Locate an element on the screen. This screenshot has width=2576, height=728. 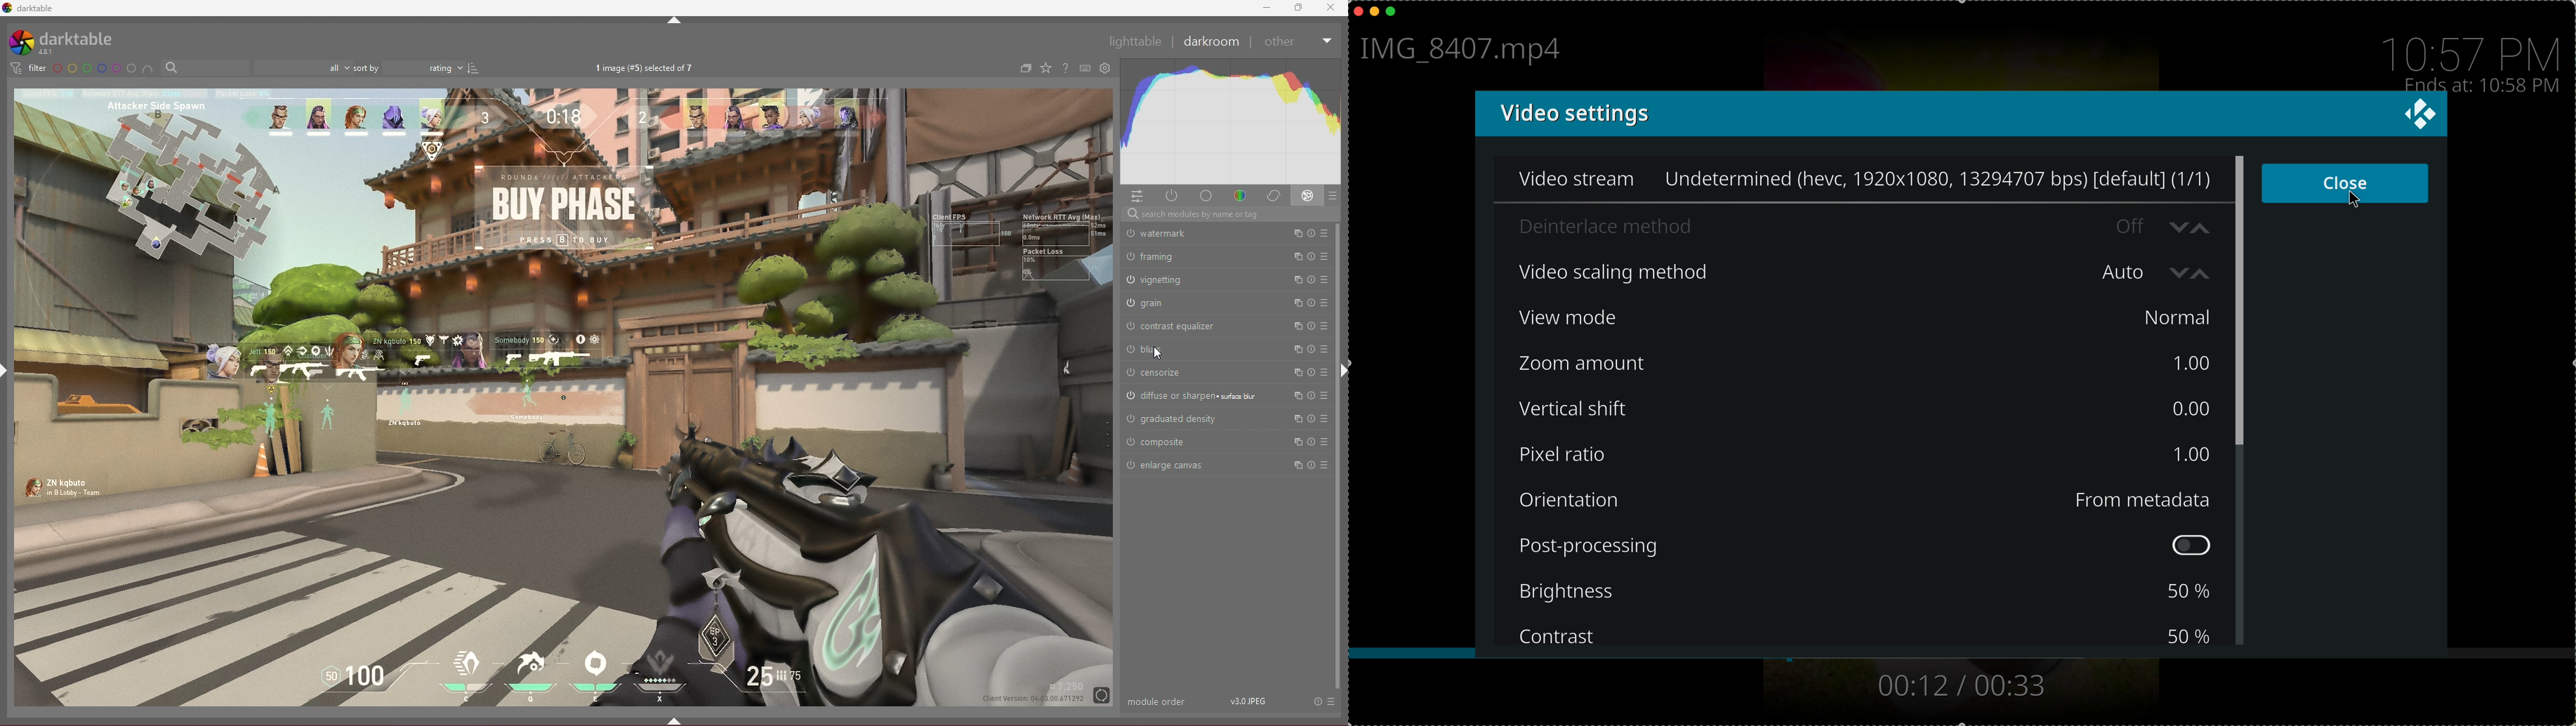
filter by text is located at coordinates (206, 67).